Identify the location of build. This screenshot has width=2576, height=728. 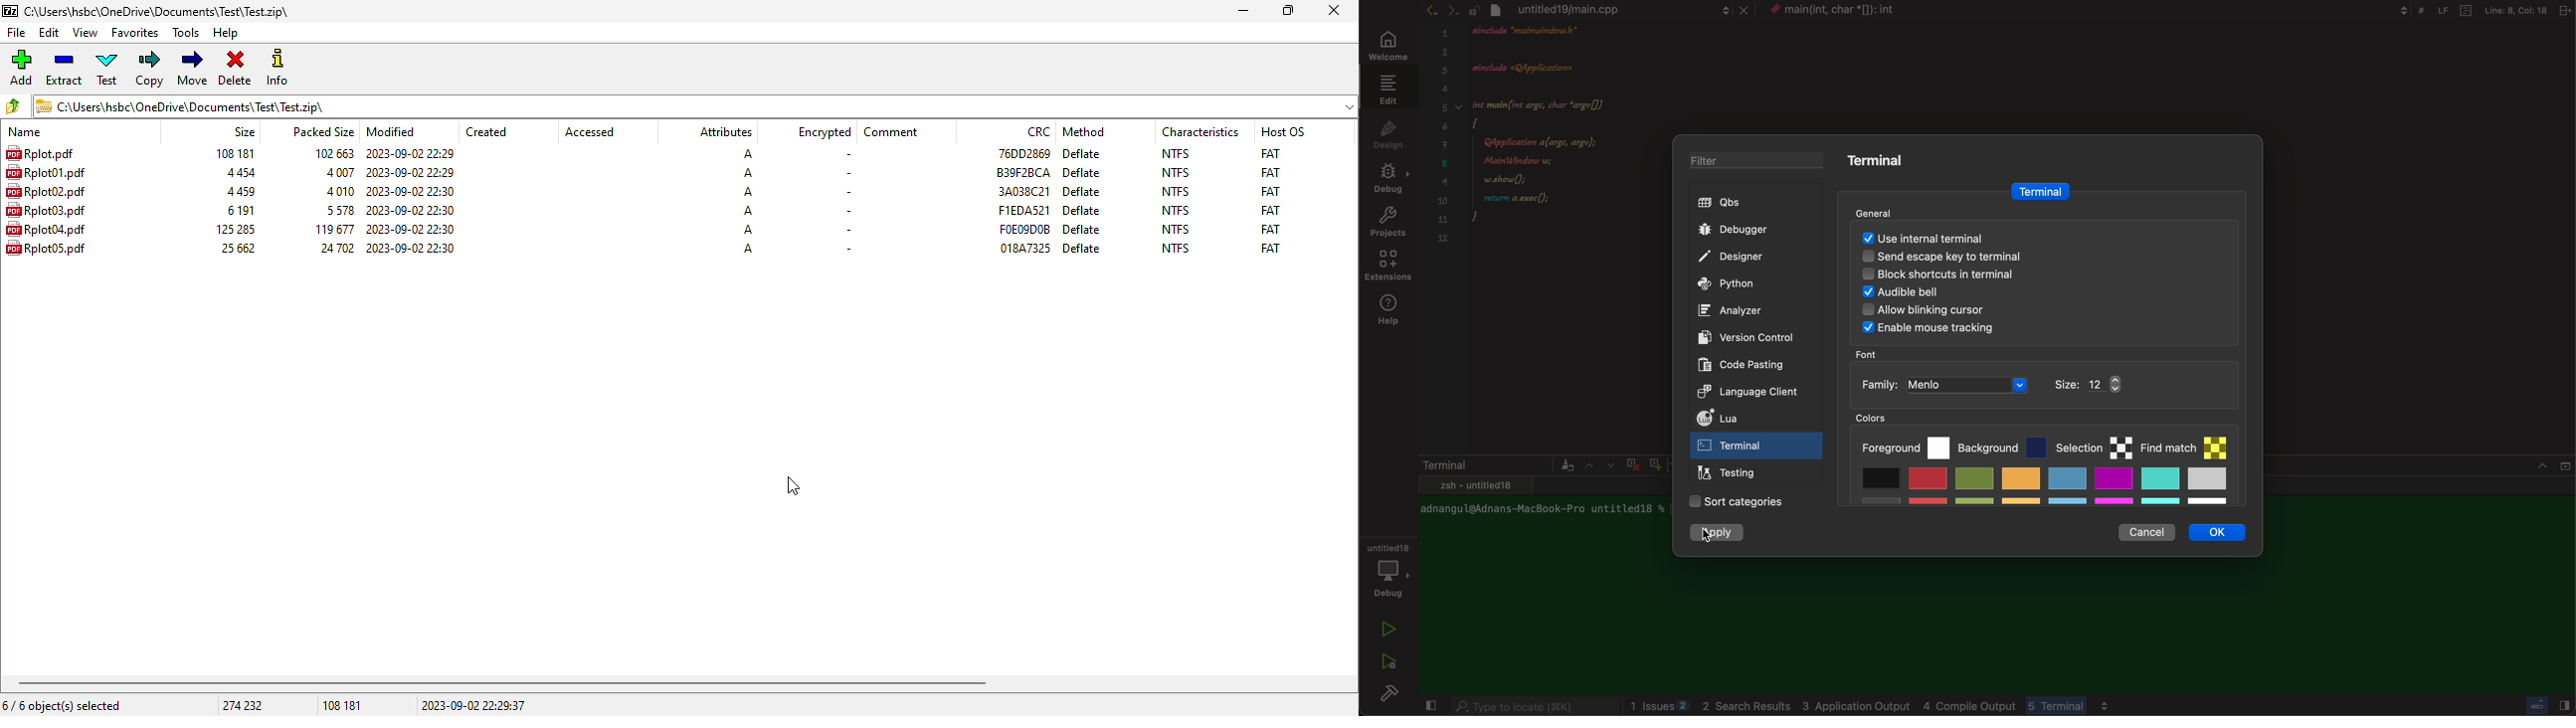
(1392, 696).